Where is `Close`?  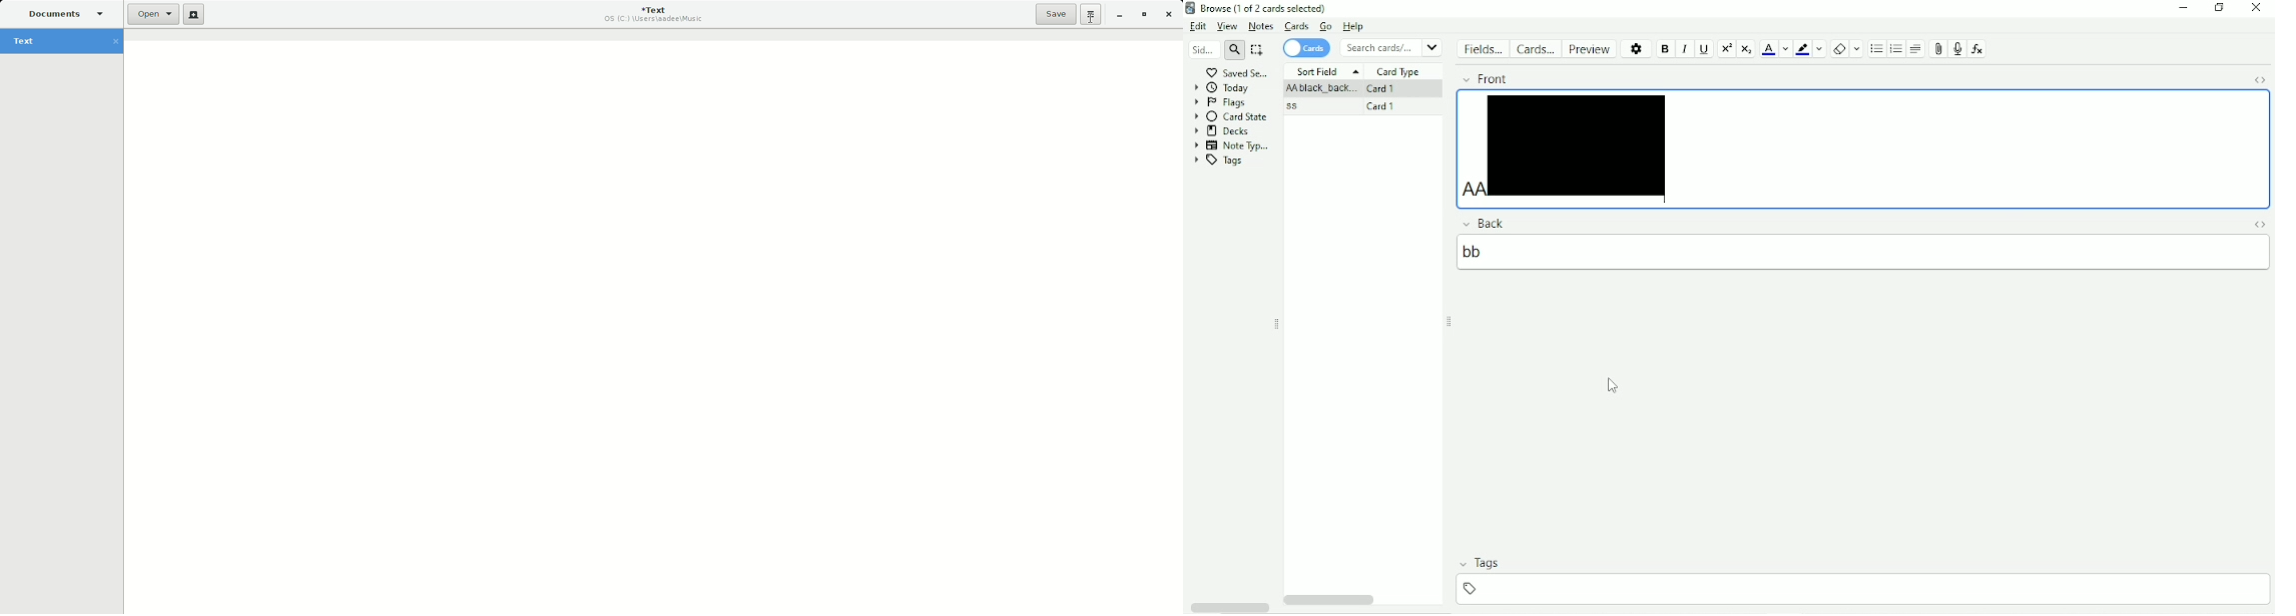
Close is located at coordinates (2257, 9).